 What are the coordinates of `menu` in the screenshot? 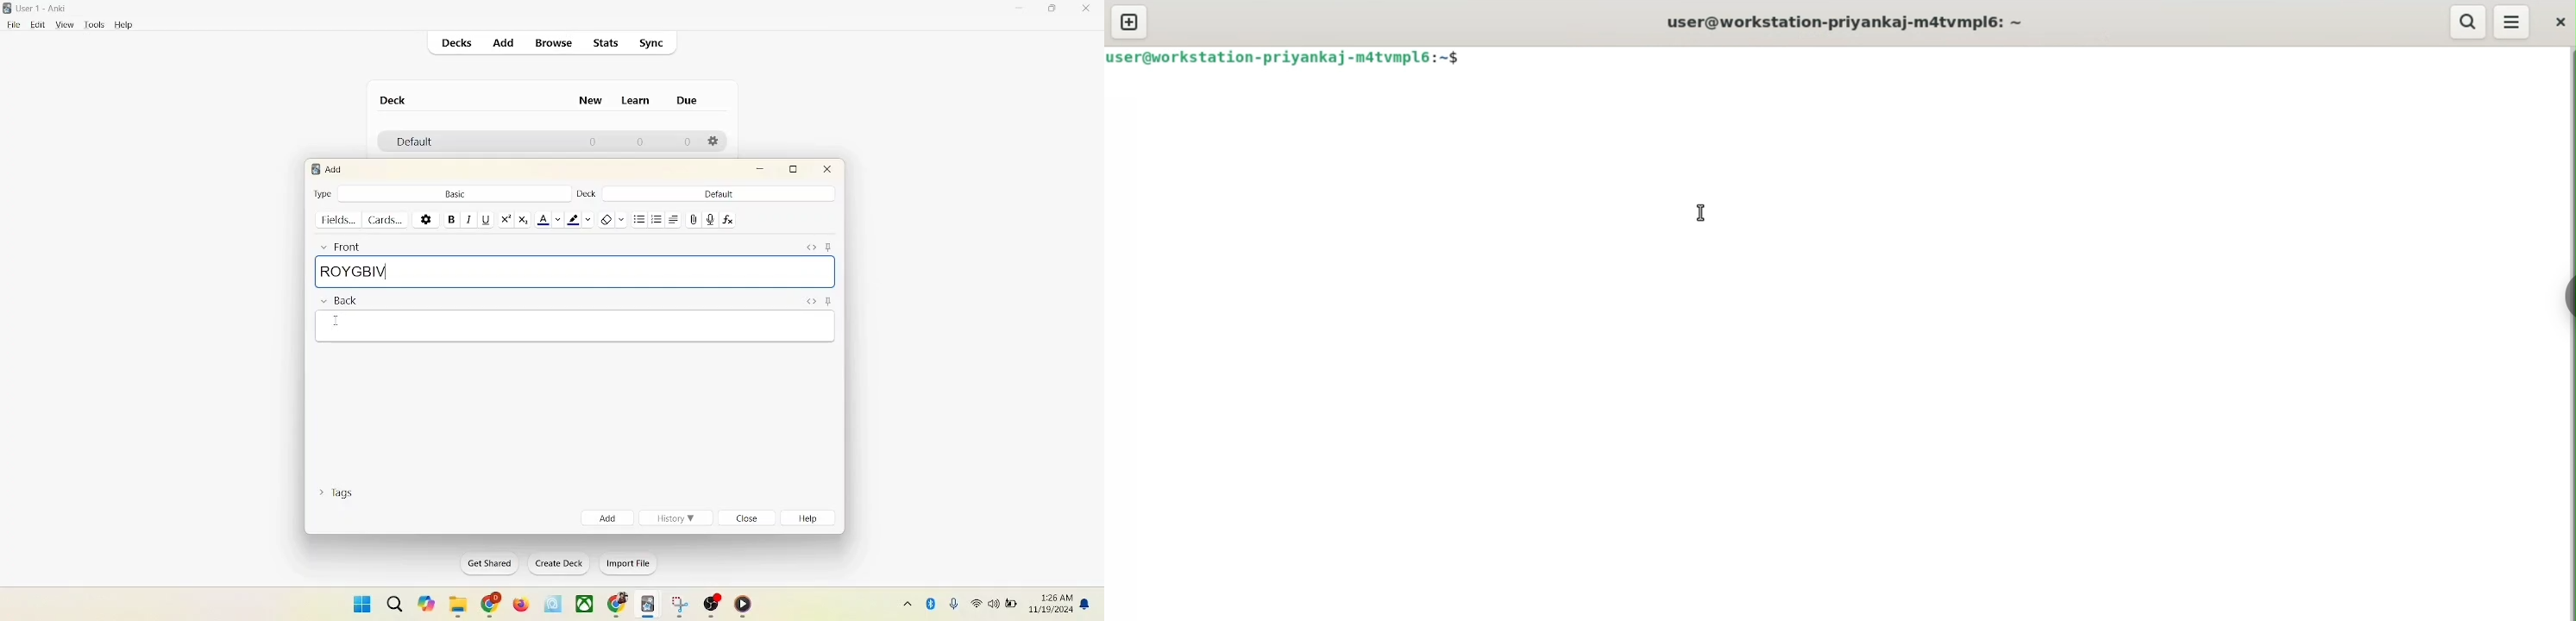 It's located at (2511, 22).